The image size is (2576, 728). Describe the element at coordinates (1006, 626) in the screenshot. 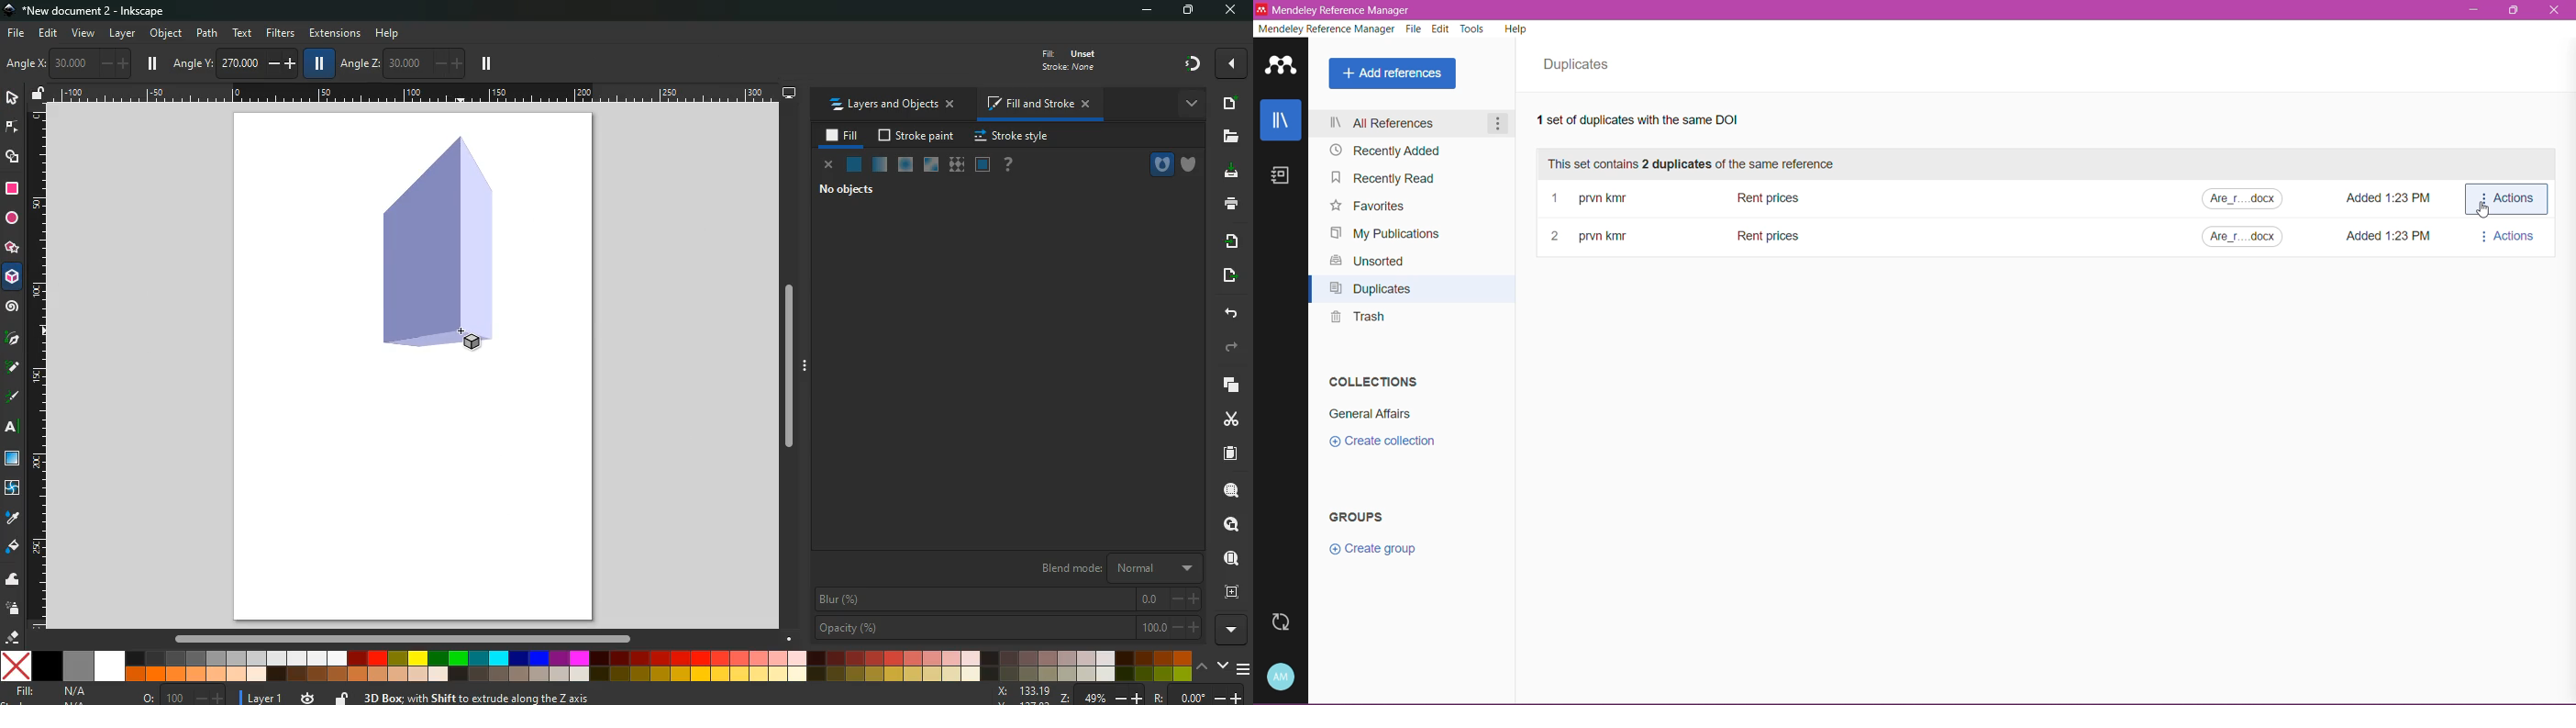

I see `opacity` at that location.